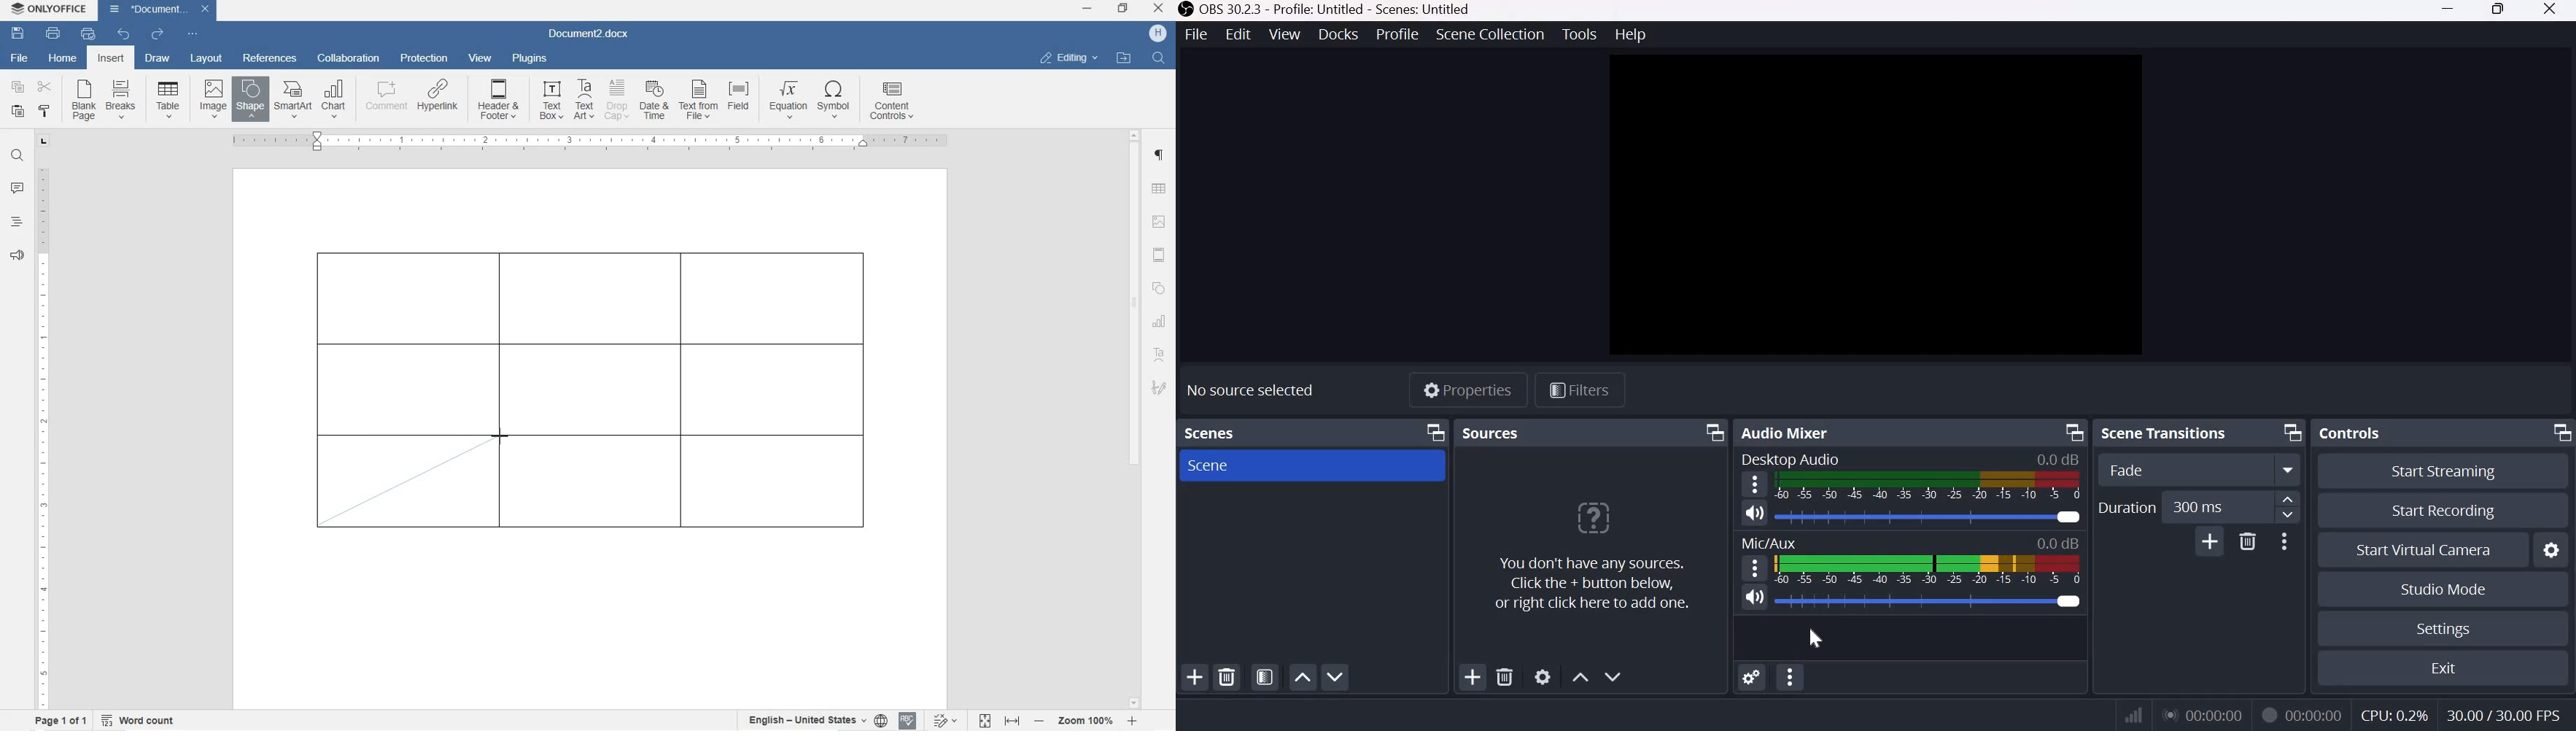 The image size is (2576, 756). What do you see at coordinates (17, 222) in the screenshot?
I see `headings` at bounding box center [17, 222].